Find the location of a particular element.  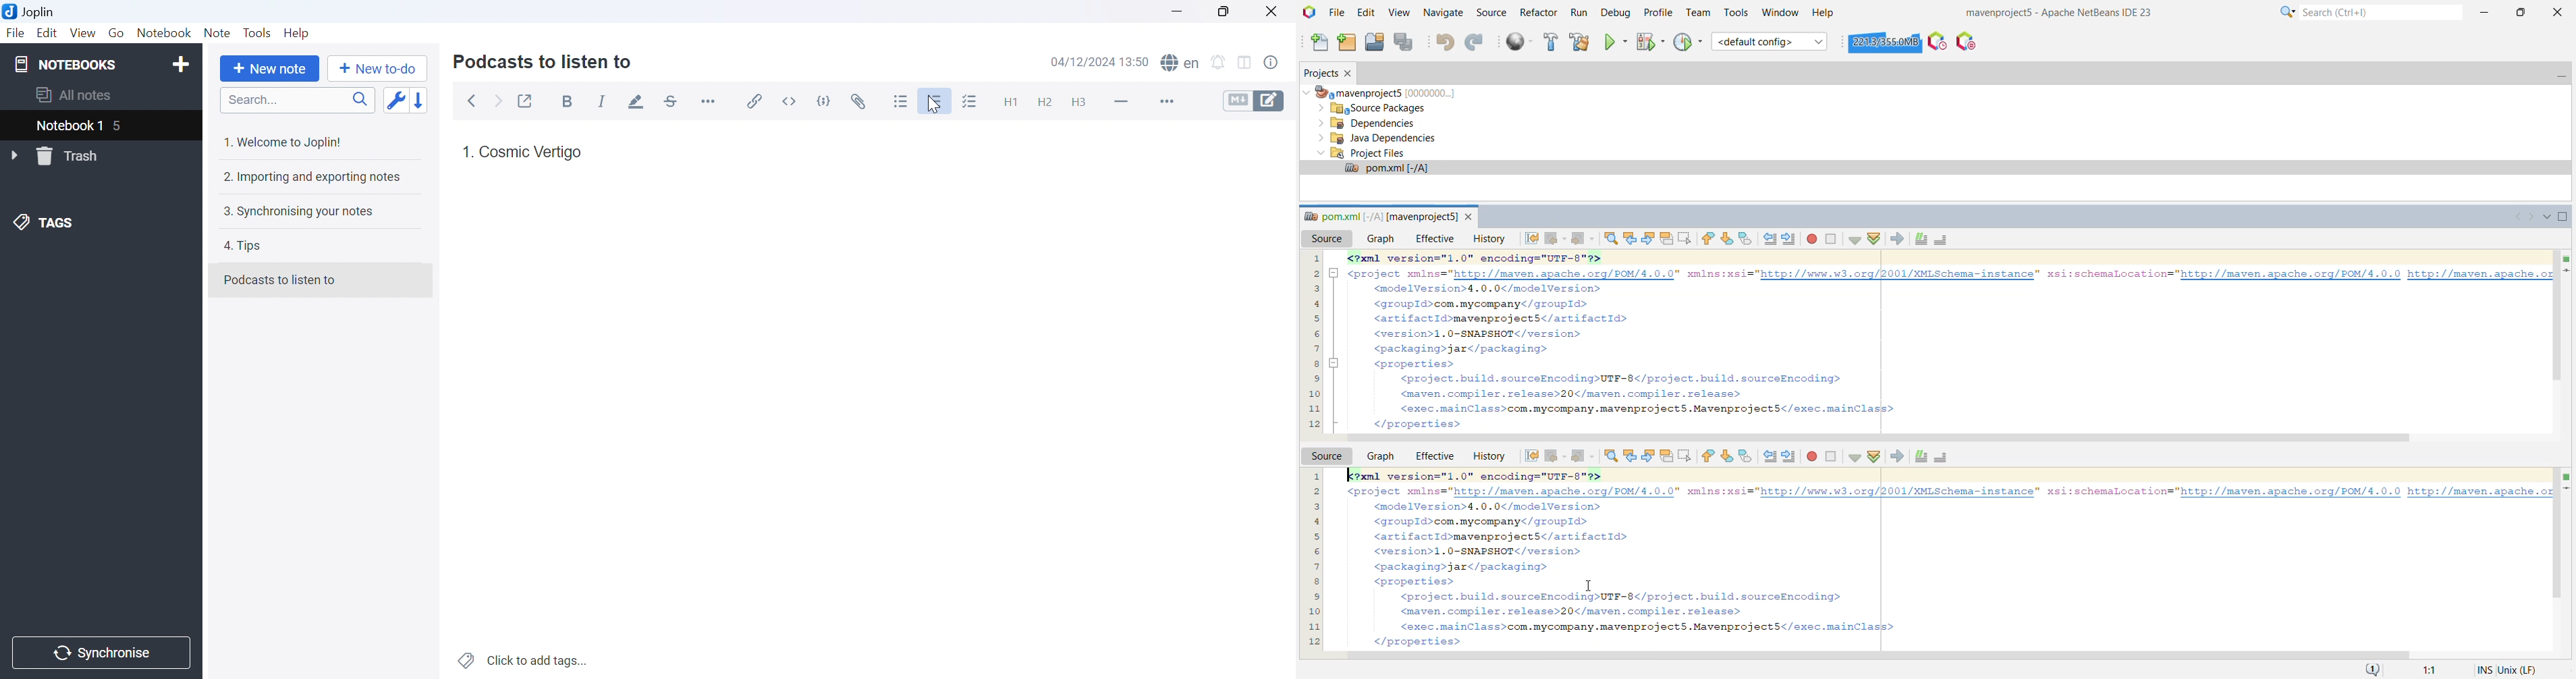

Bulleted list is located at coordinates (902, 101).